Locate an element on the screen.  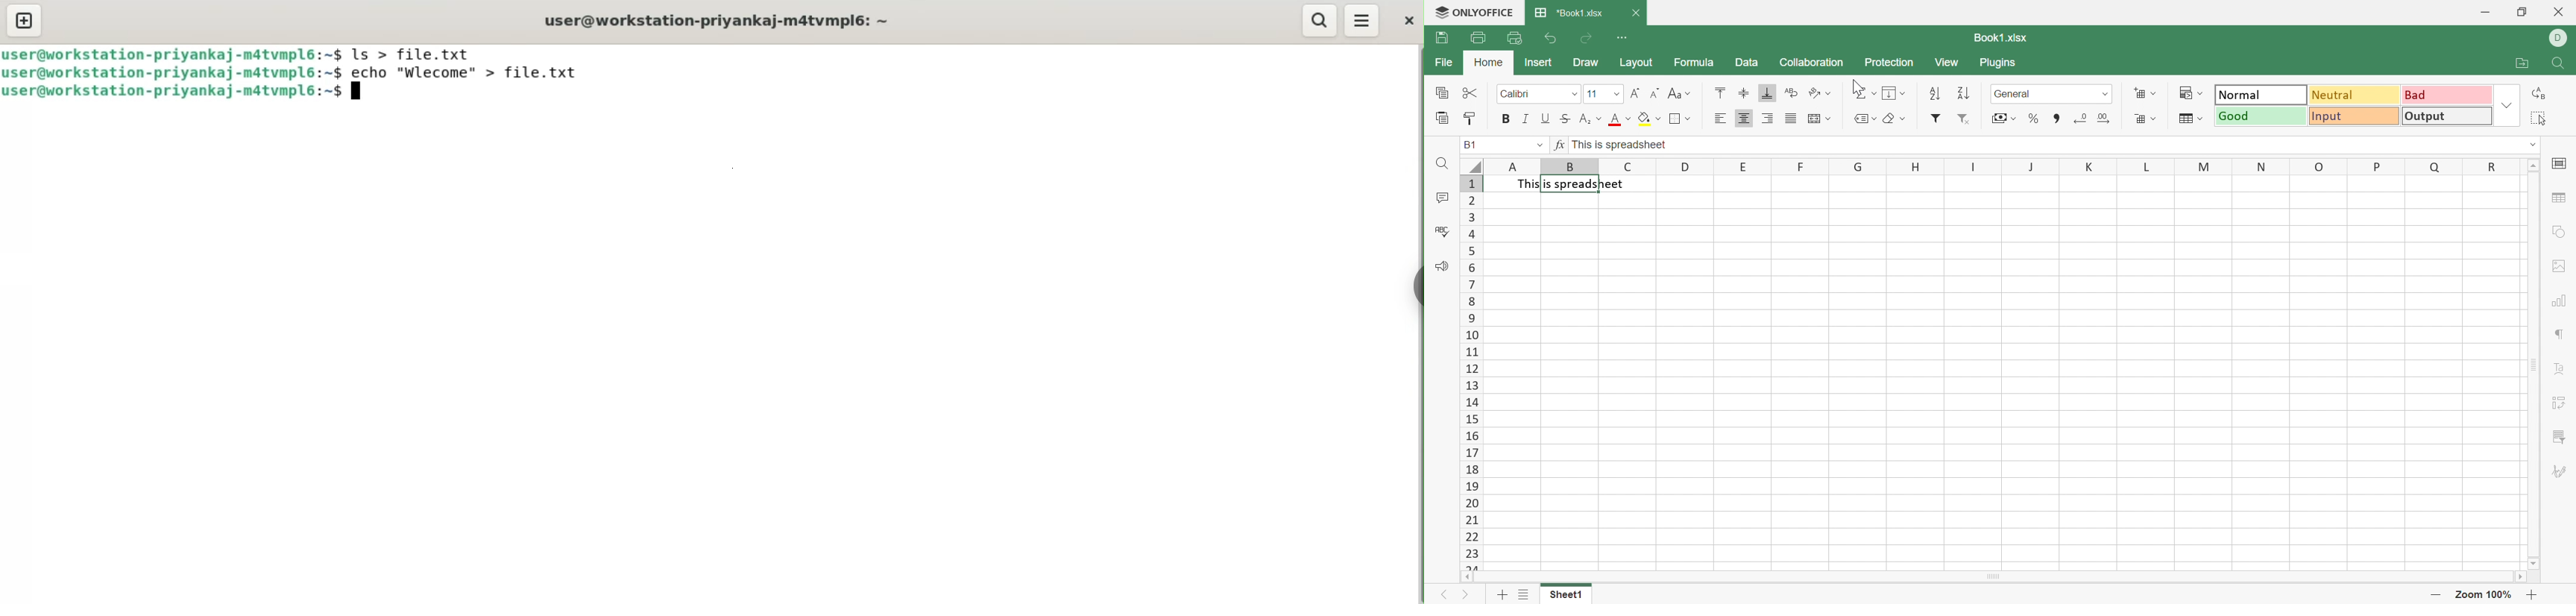
Customize Quick Access Toolbar is located at coordinates (1624, 36).